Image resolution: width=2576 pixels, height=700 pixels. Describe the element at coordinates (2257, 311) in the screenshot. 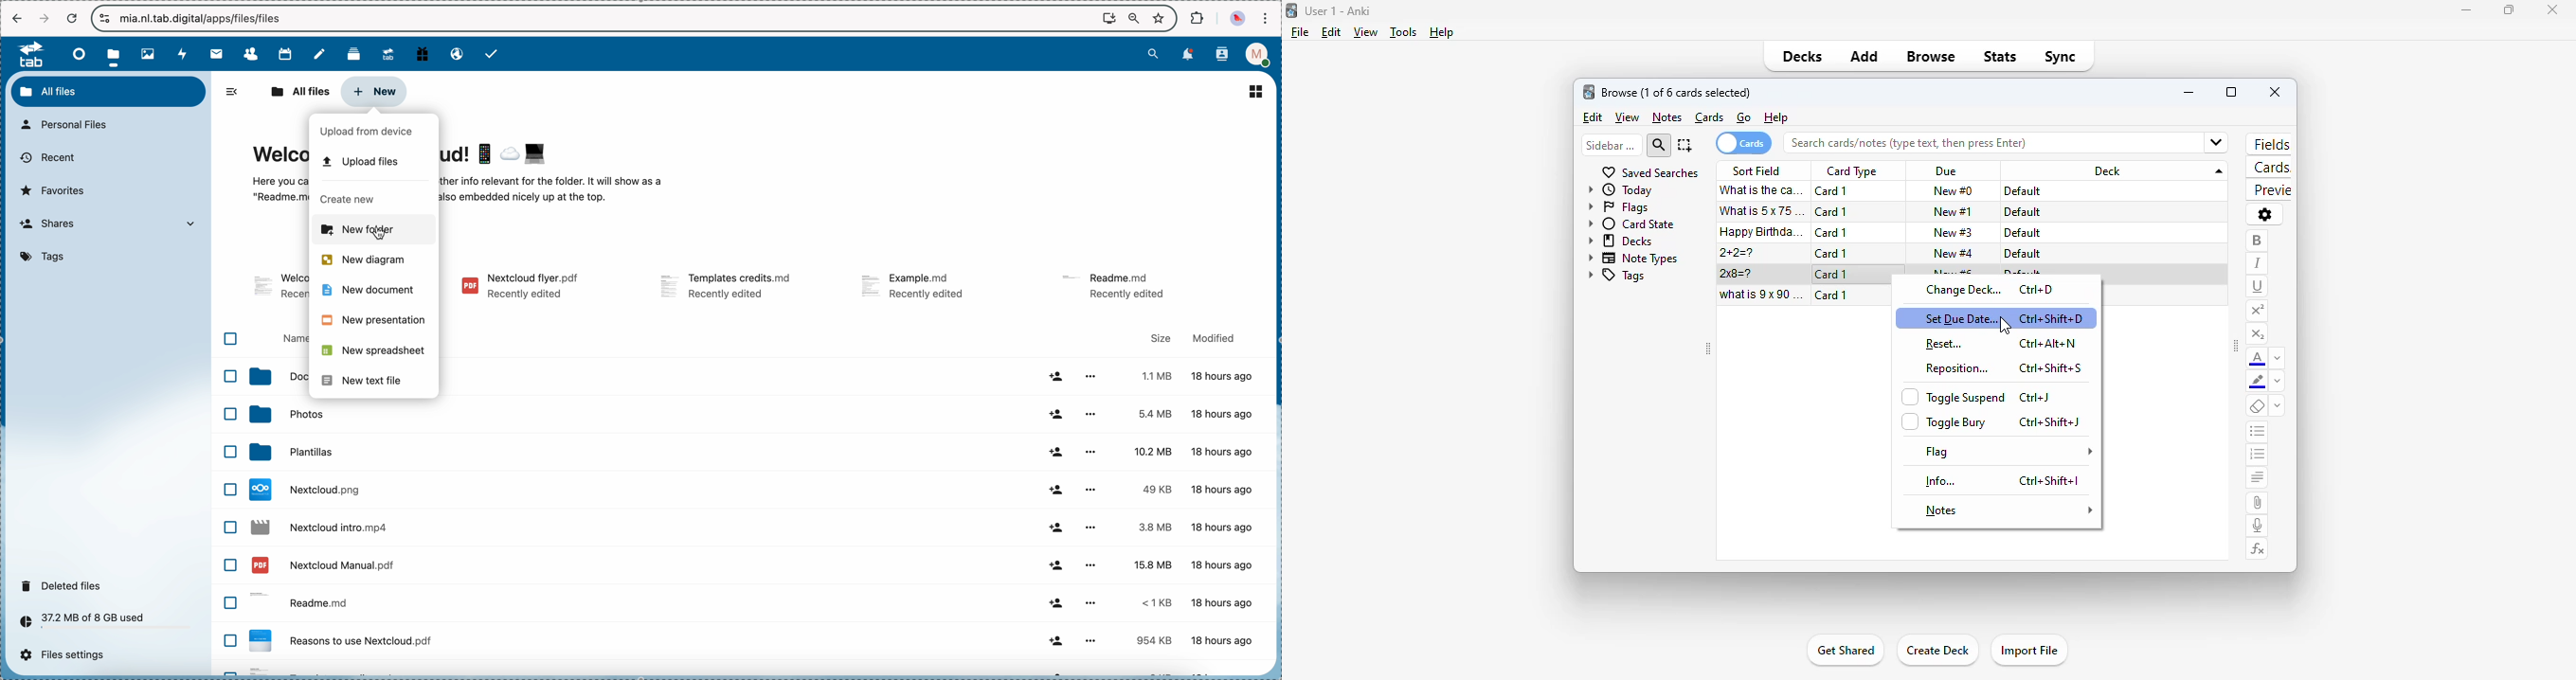

I see `superscript` at that location.